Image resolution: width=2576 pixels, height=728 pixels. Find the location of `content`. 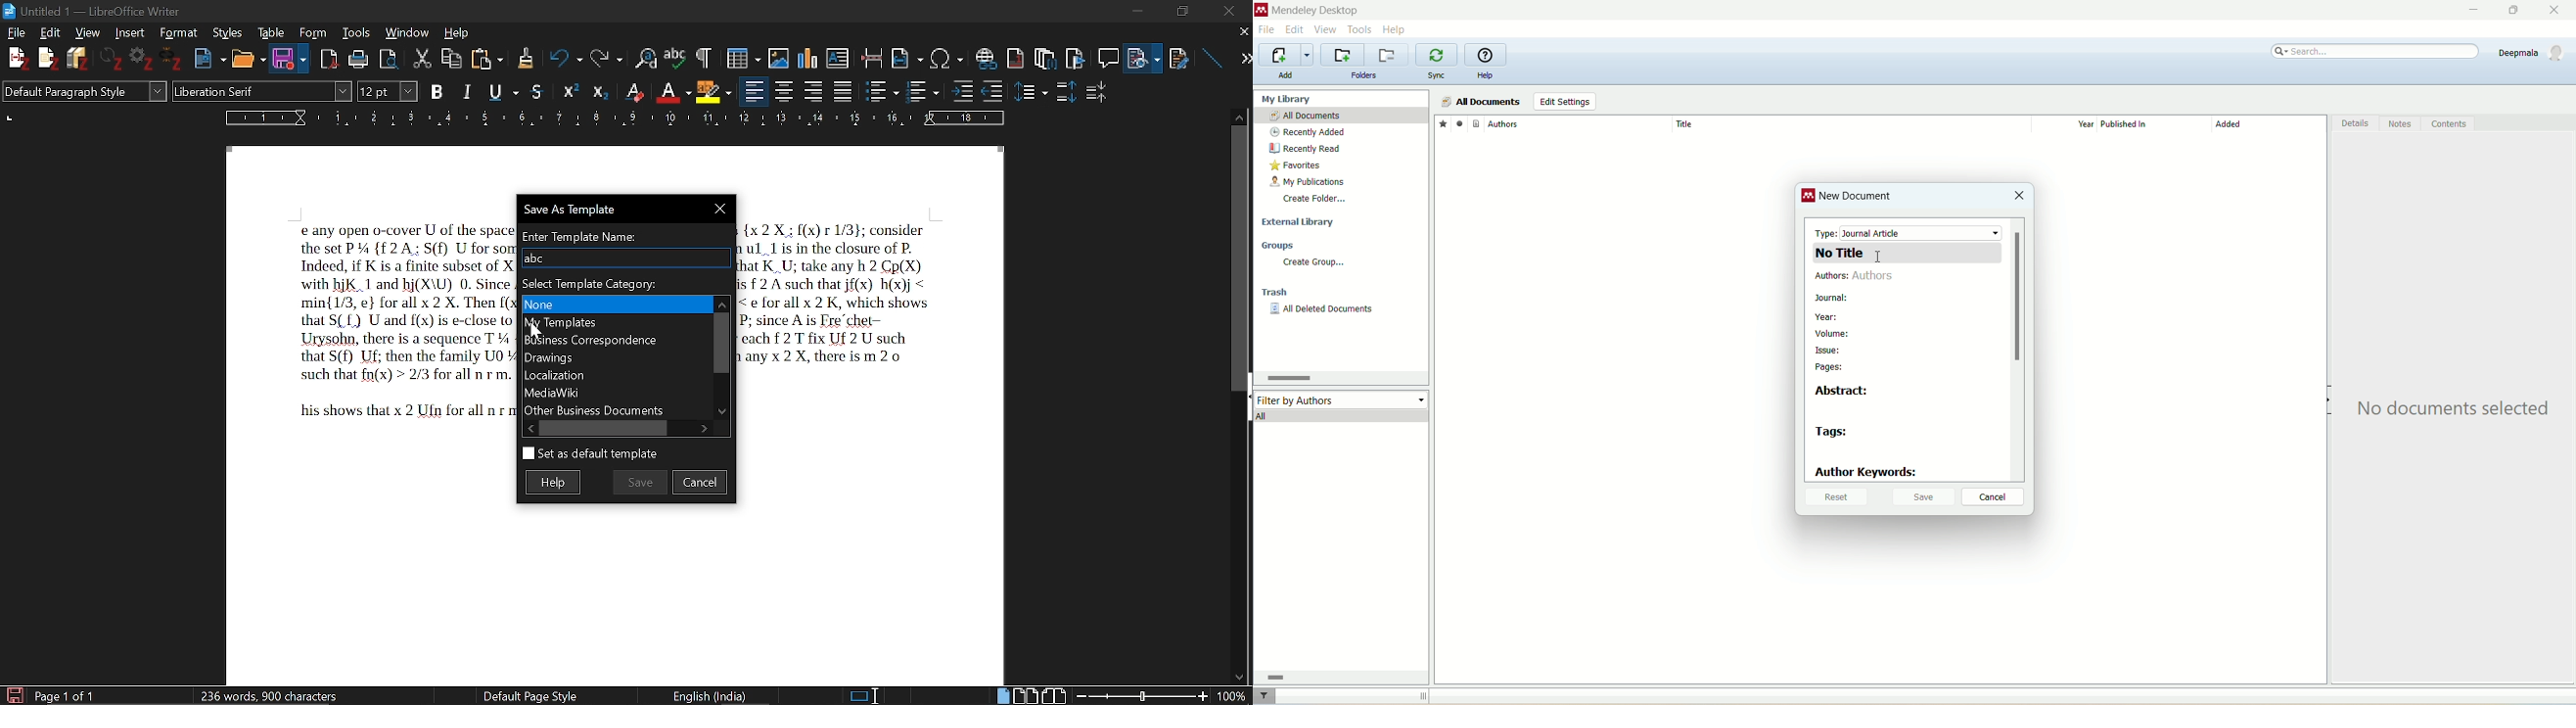

content is located at coordinates (2449, 124).